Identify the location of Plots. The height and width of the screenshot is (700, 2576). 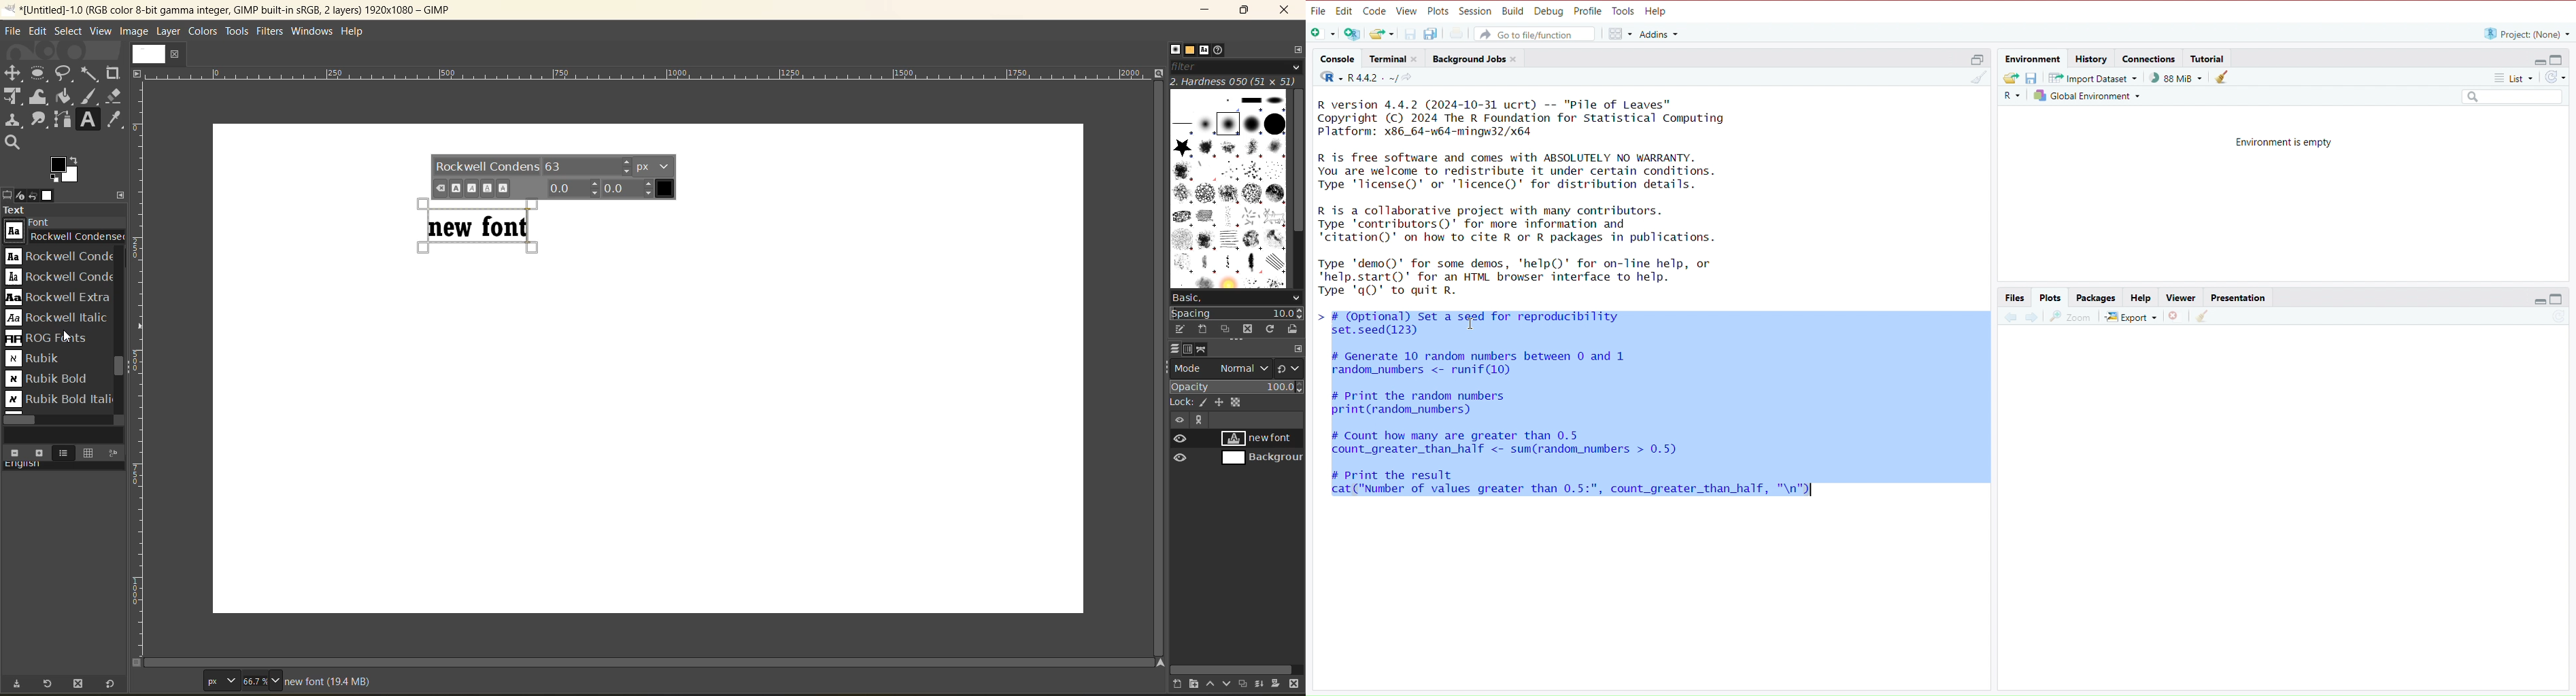
(2050, 297).